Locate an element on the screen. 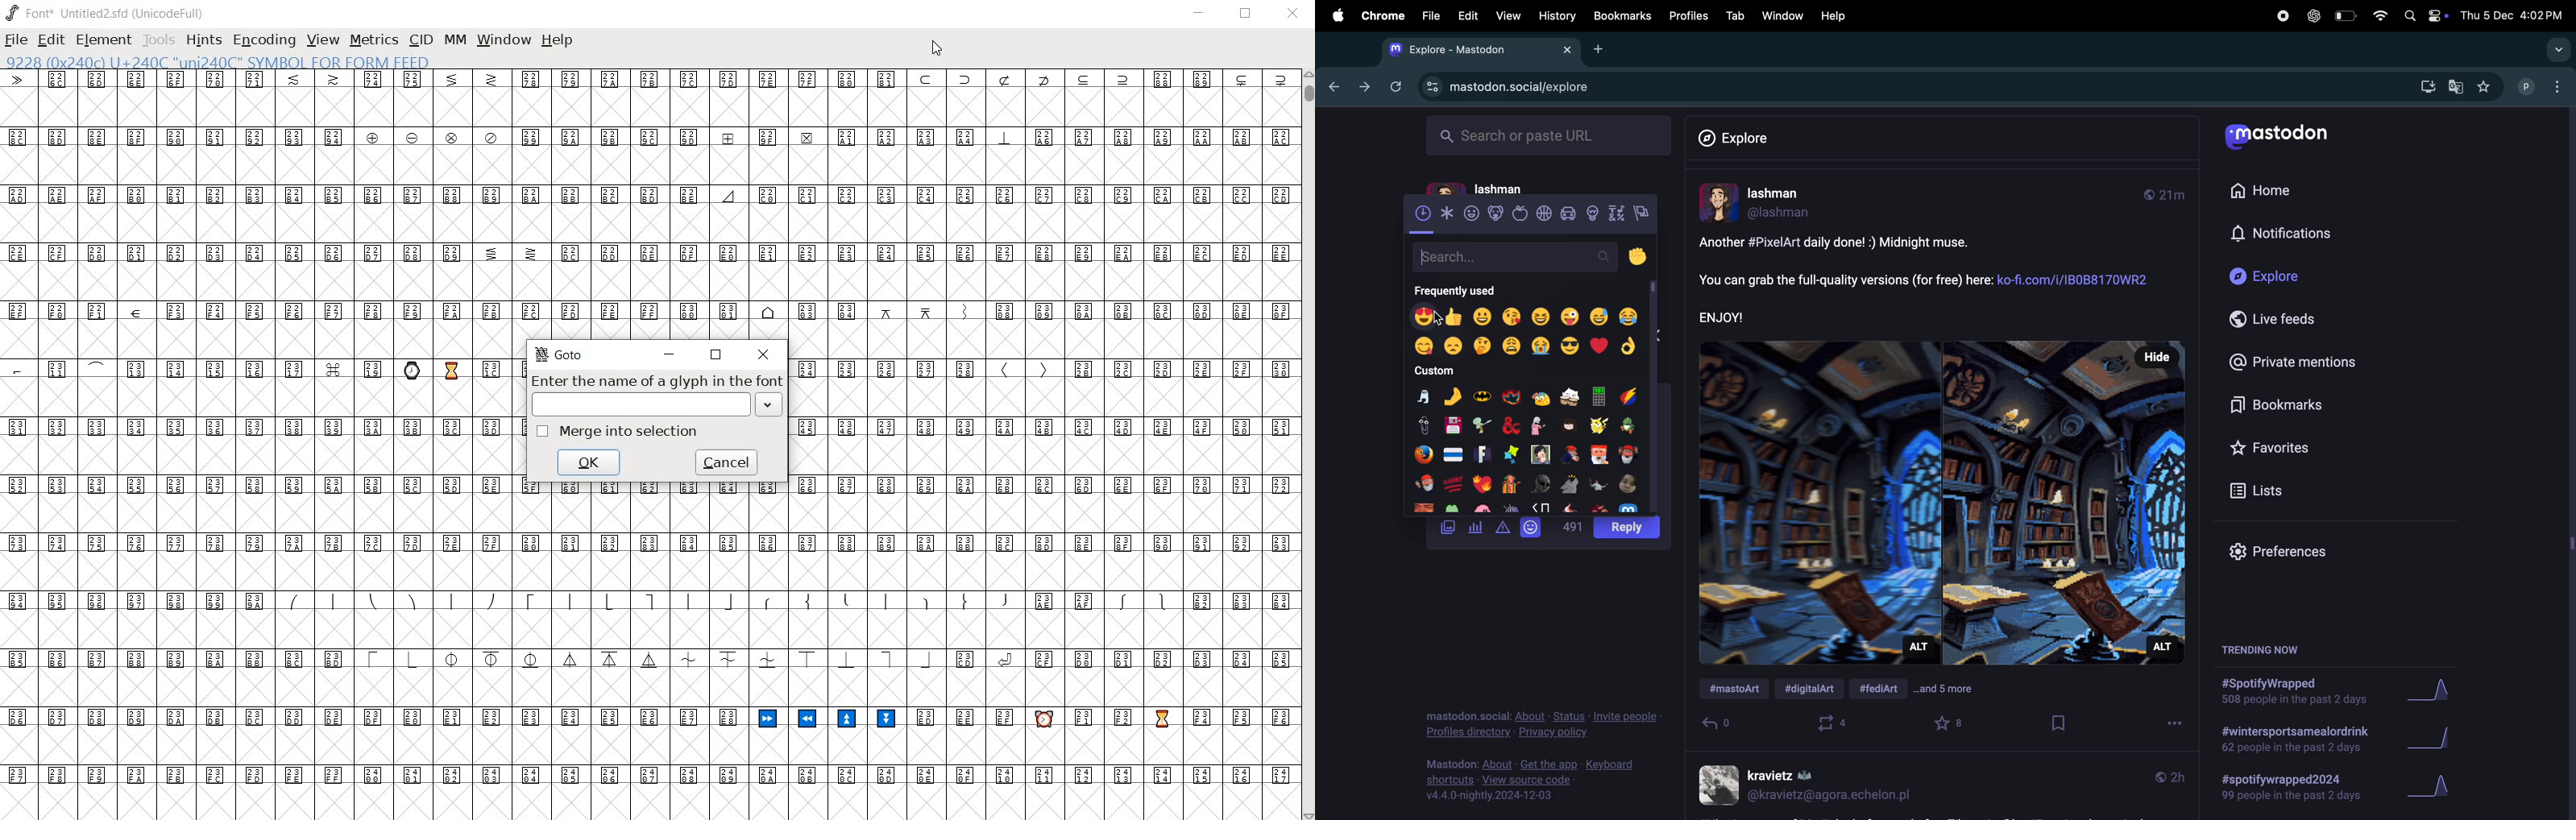 This screenshot has width=2576, height=840. Alt description is located at coordinates (2162, 645).